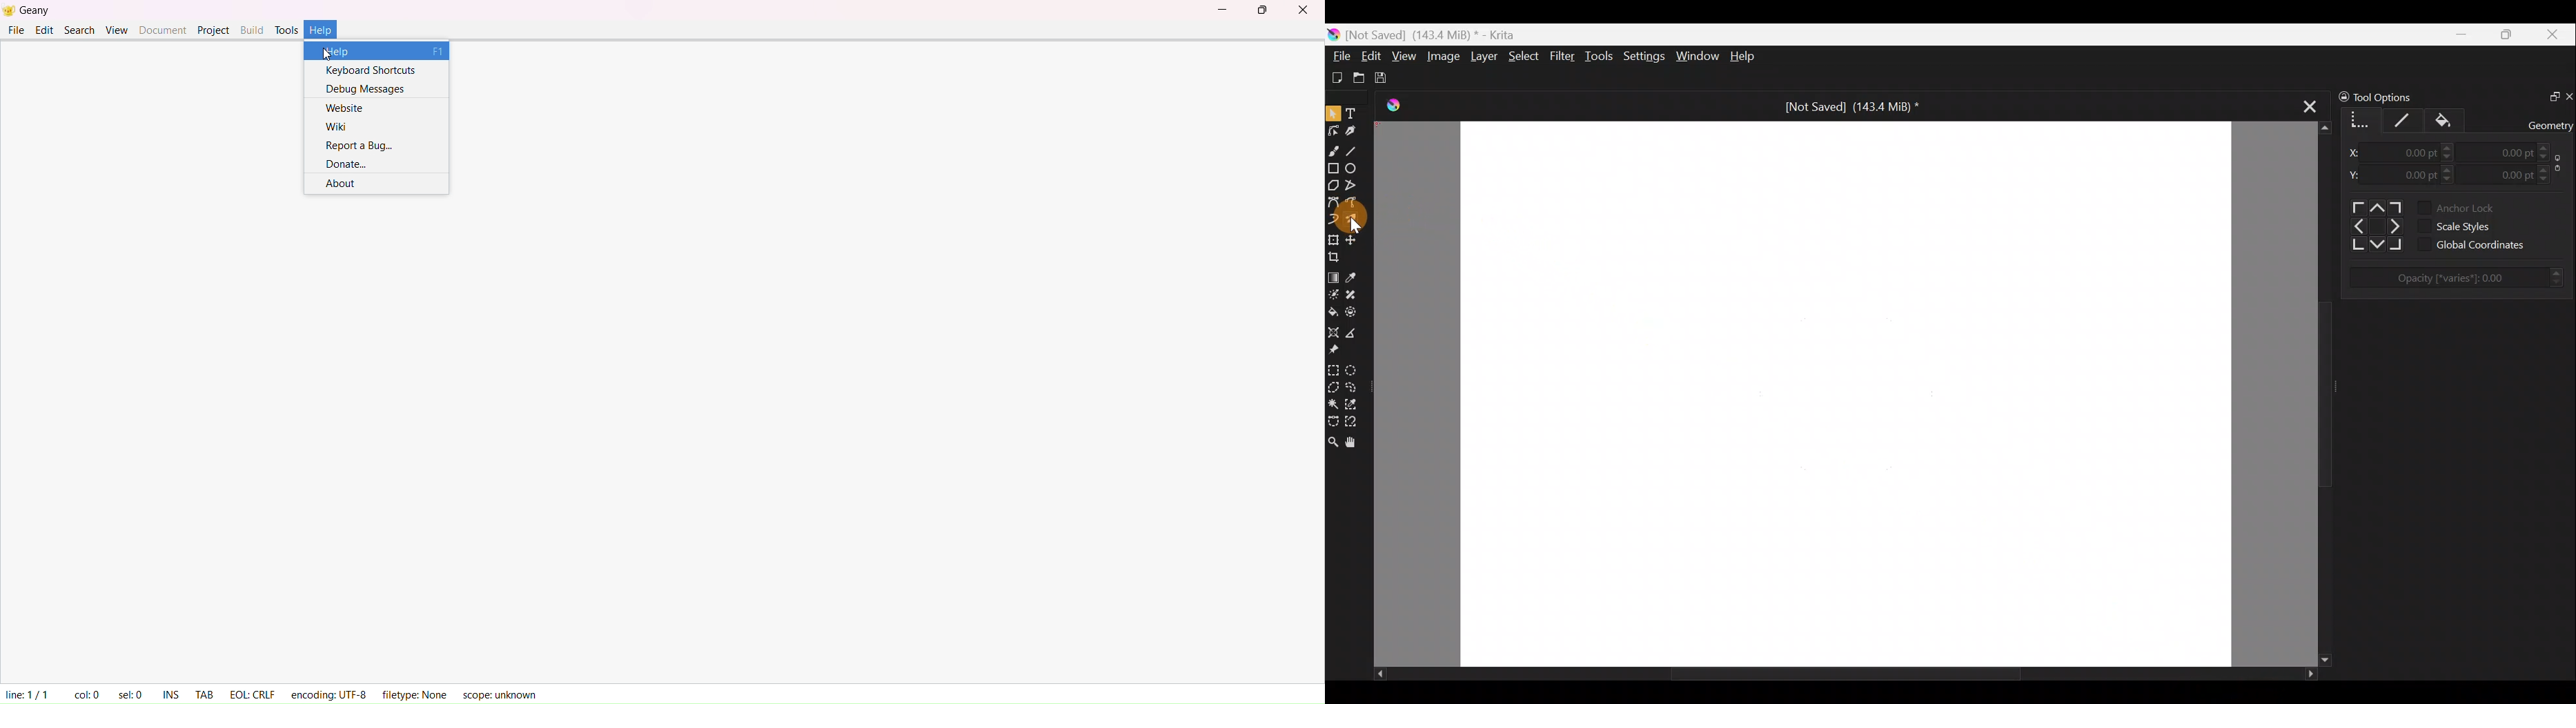  I want to click on Rectangle, so click(1333, 168).